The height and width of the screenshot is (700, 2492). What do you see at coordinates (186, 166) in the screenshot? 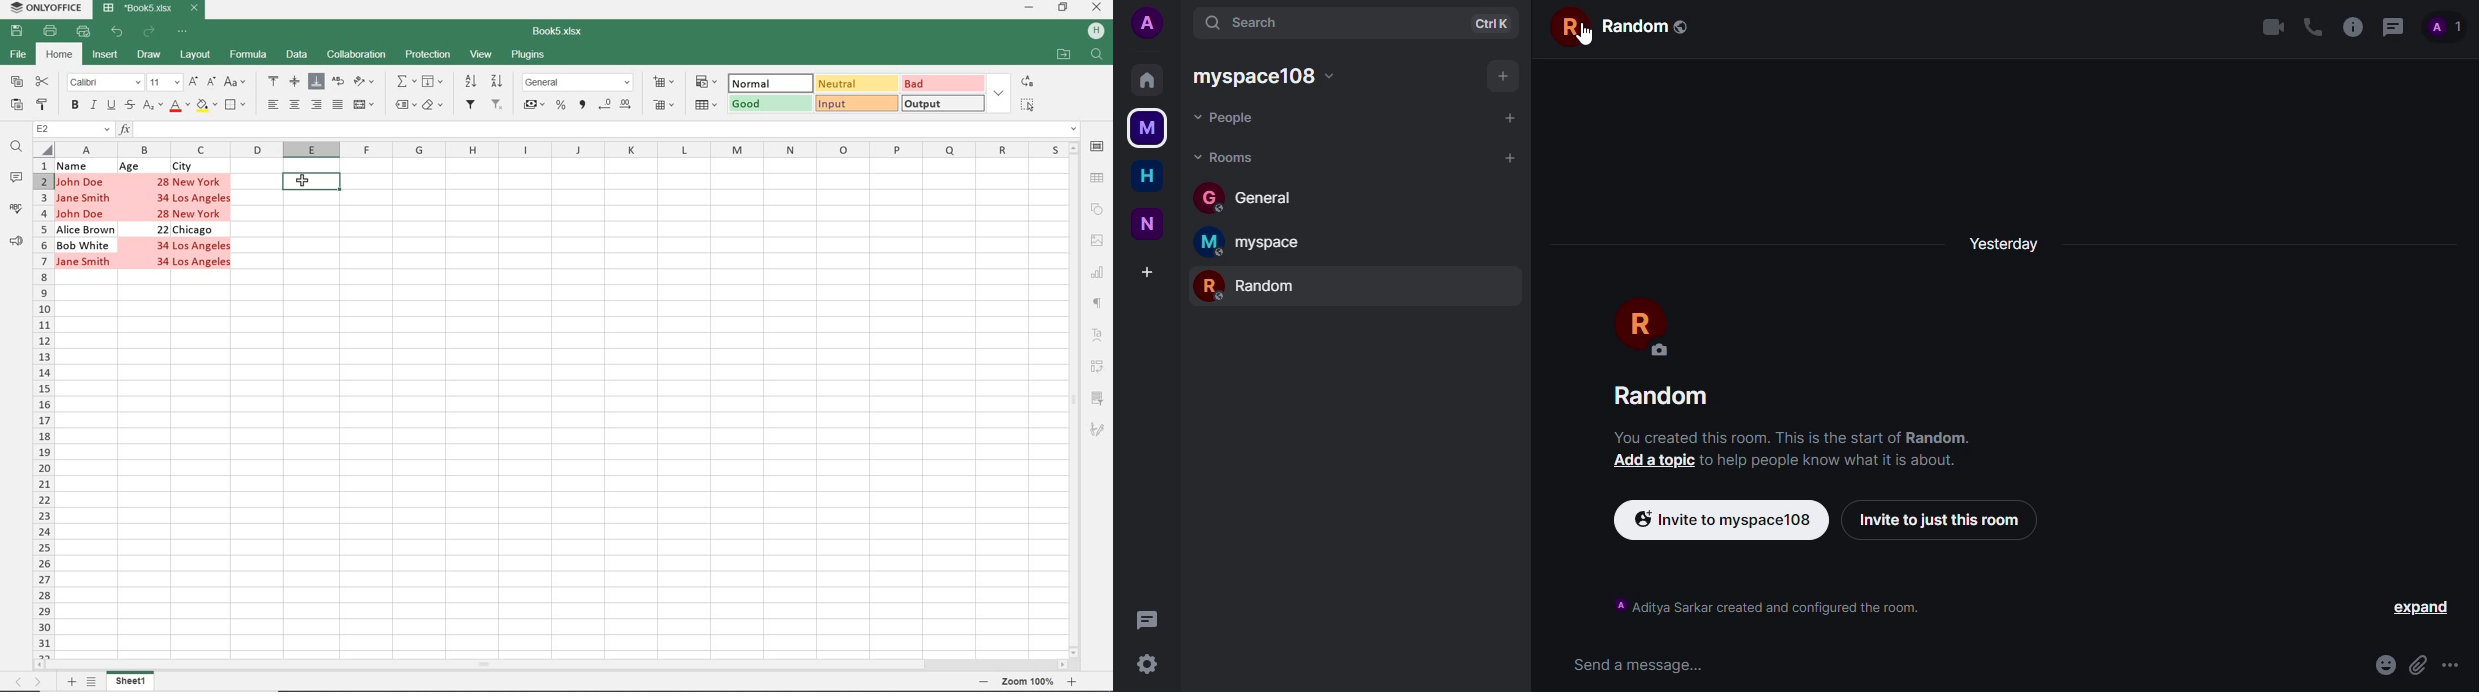
I see `City` at bounding box center [186, 166].